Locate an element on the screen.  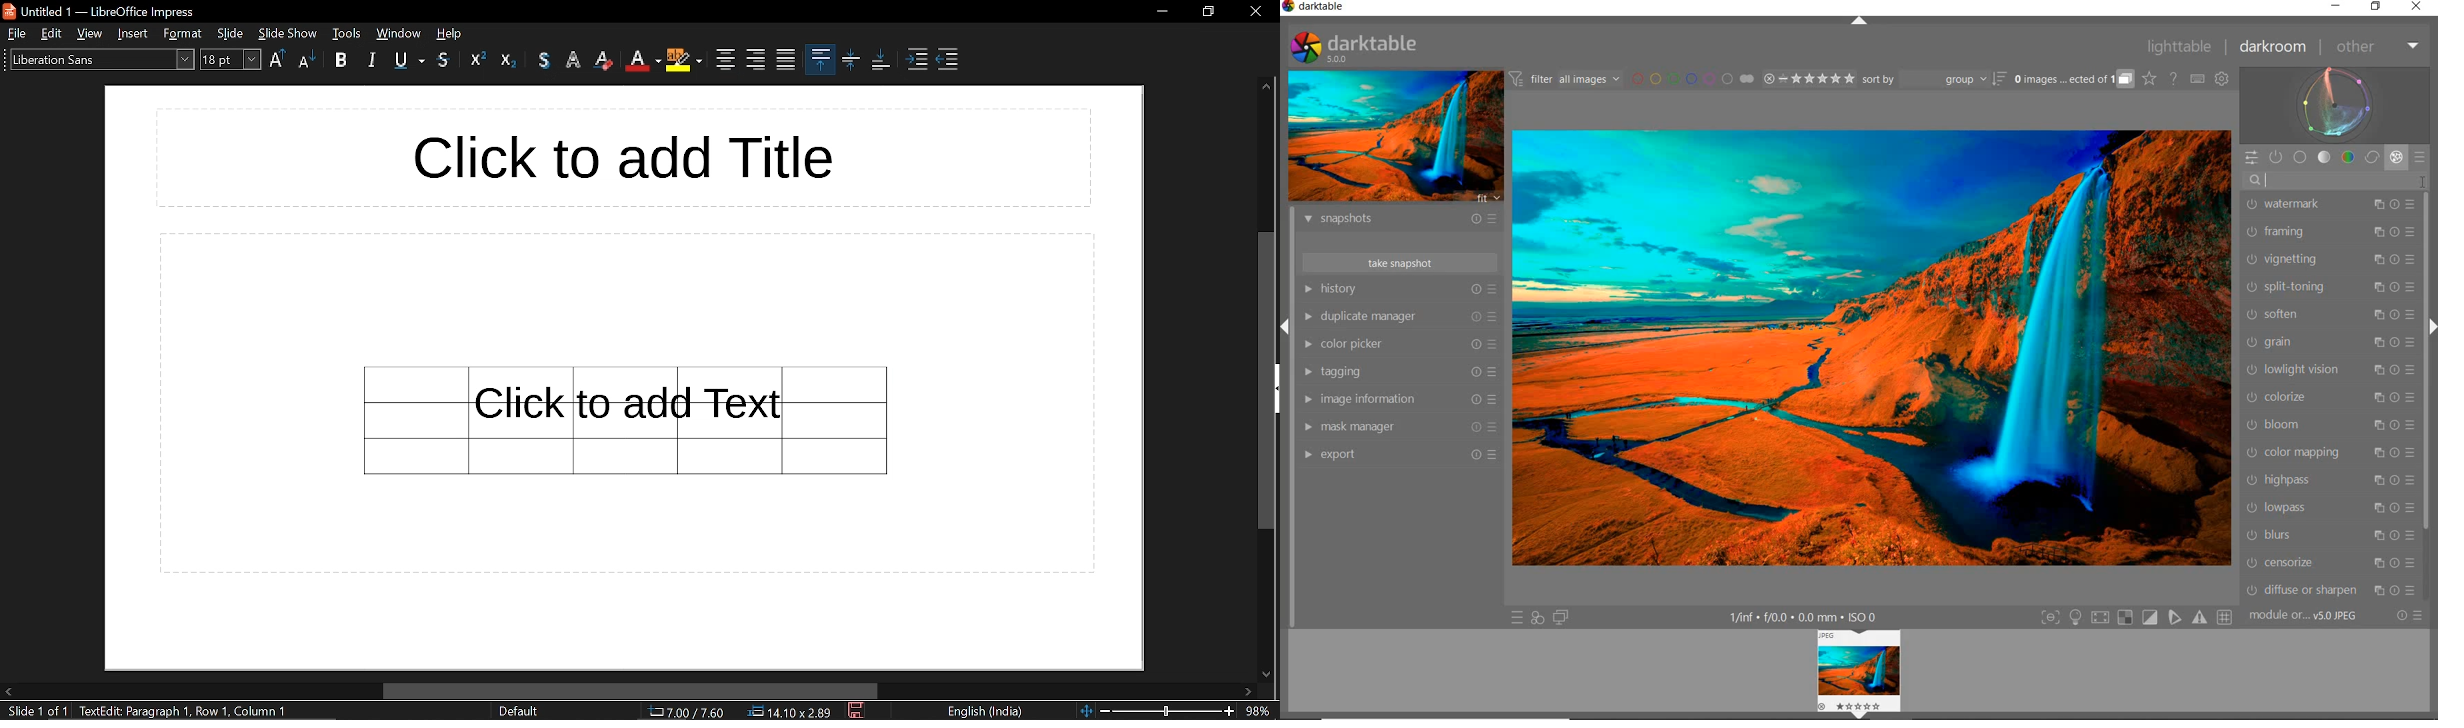
tagging is located at coordinates (1399, 372).